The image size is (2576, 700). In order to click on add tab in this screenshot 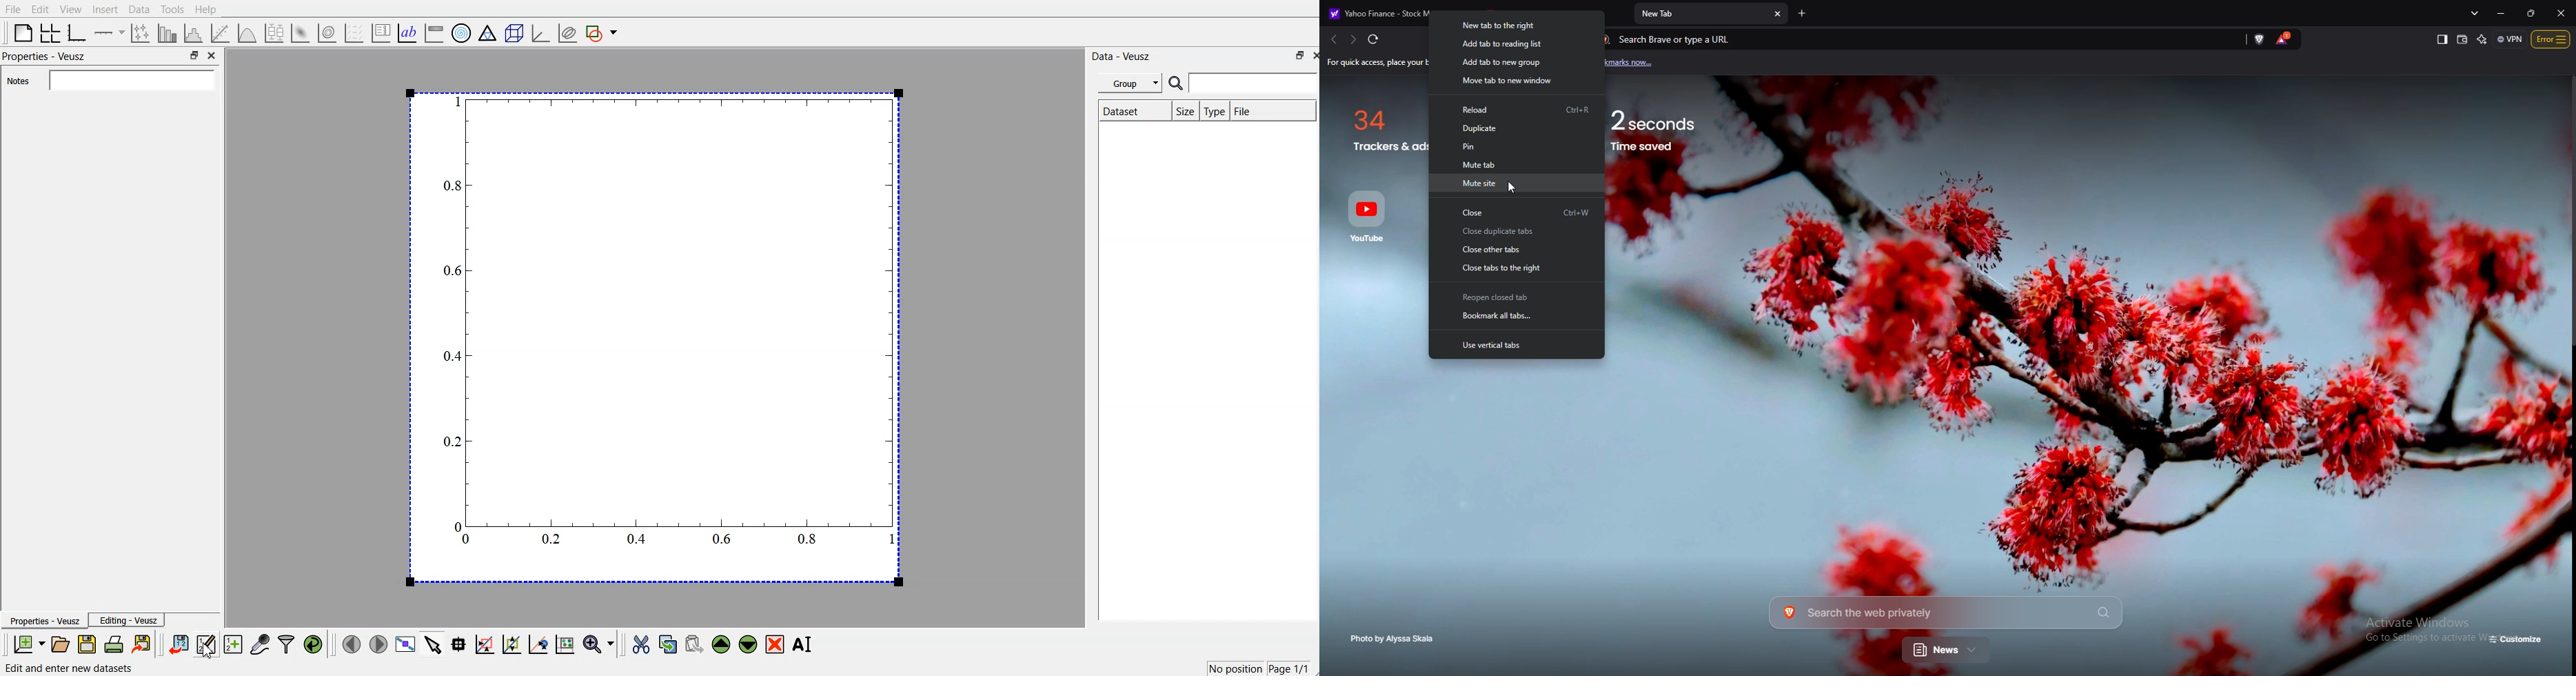, I will do `click(1802, 14)`.